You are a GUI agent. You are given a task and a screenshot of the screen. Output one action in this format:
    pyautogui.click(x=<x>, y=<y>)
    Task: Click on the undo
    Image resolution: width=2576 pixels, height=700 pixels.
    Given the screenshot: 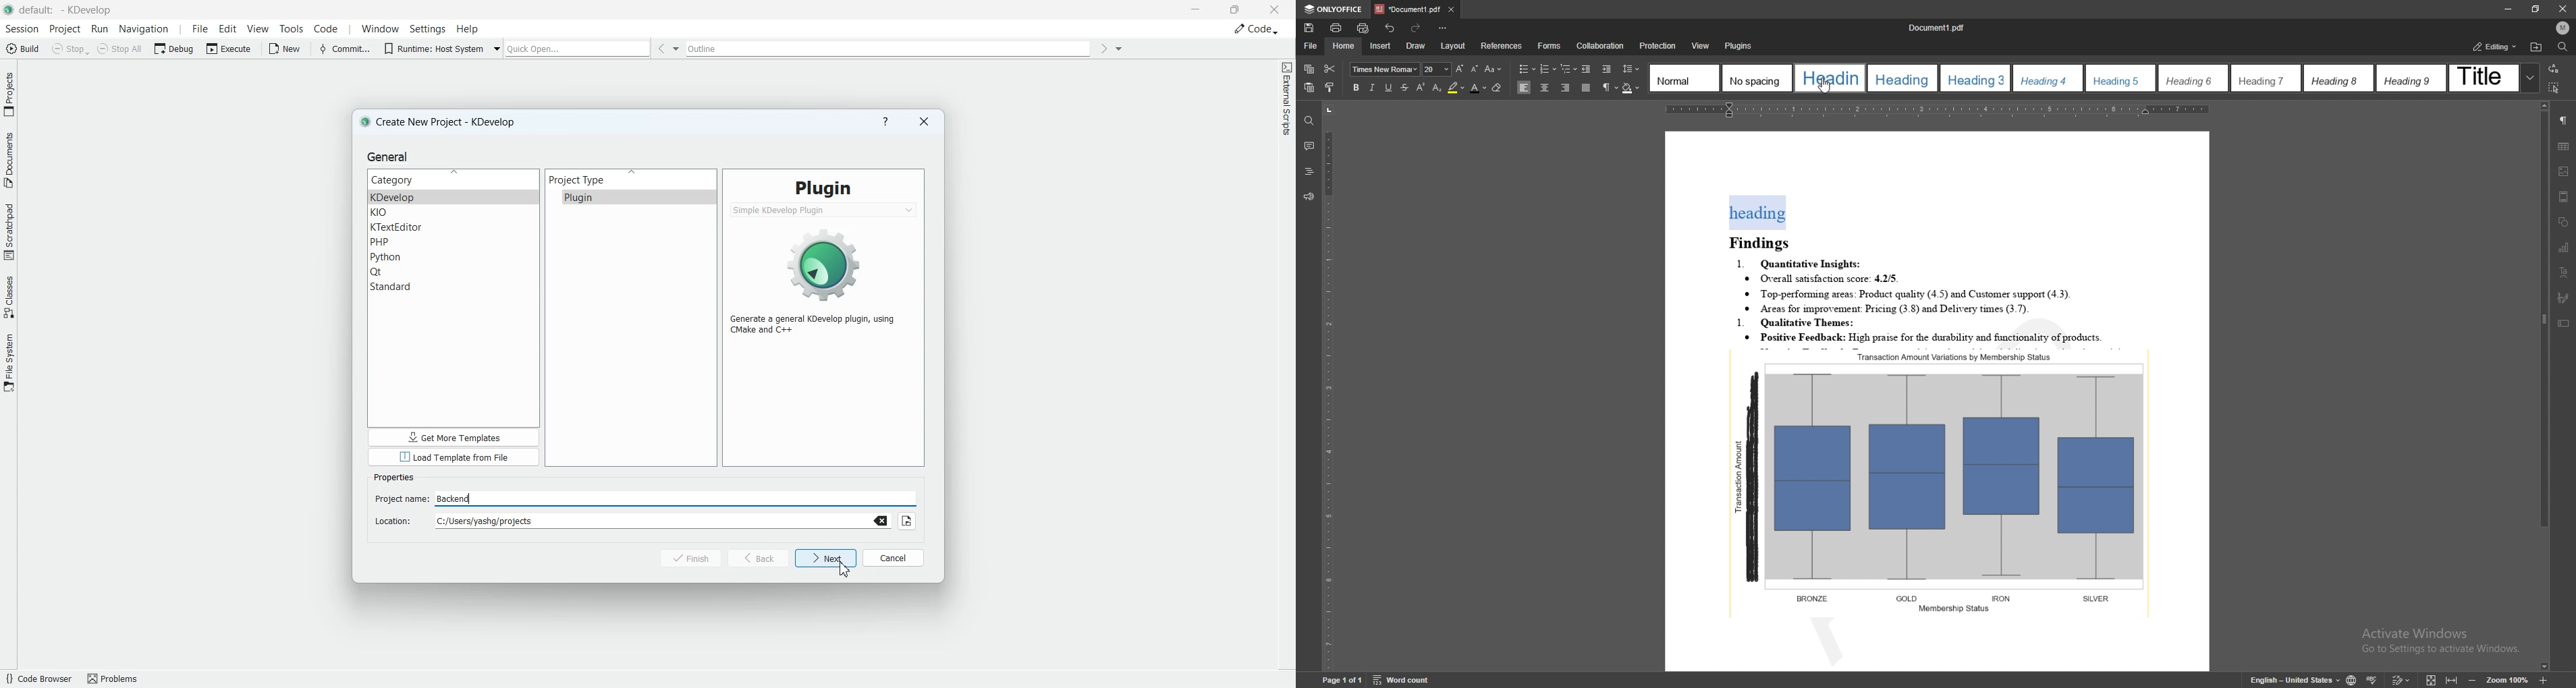 What is the action you would take?
    pyautogui.click(x=1390, y=29)
    